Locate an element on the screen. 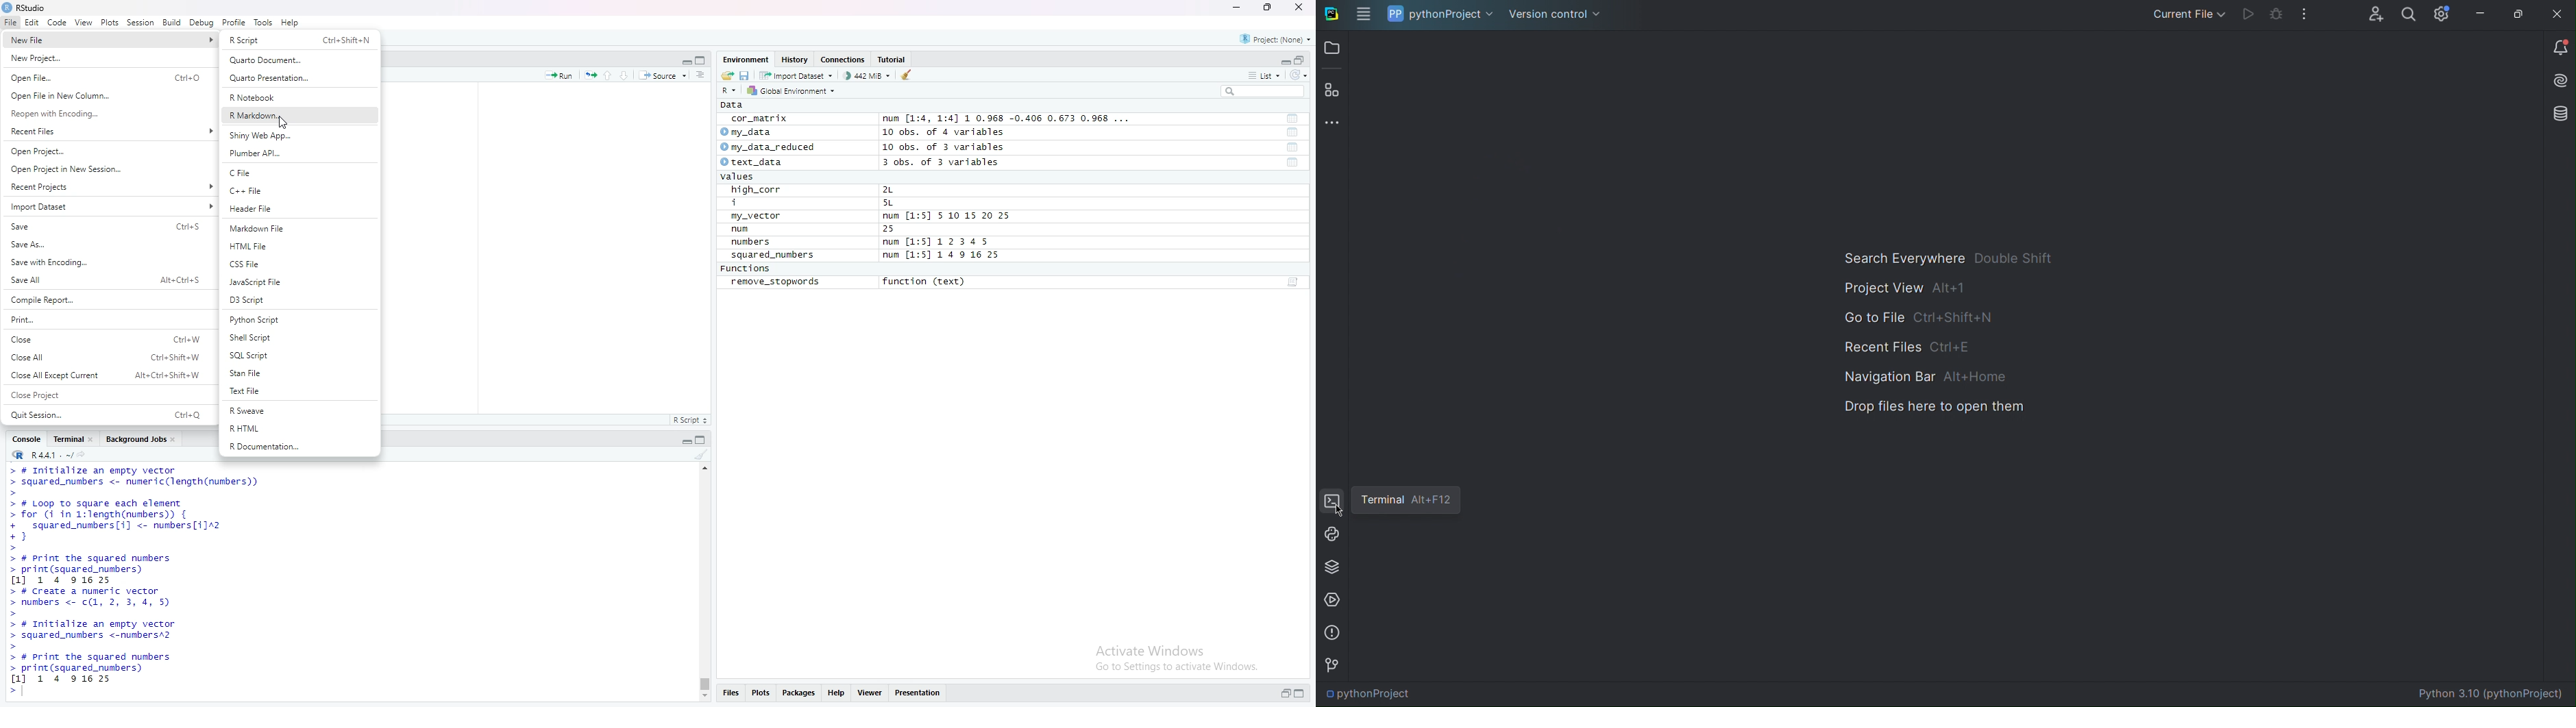 The width and height of the screenshot is (2576, 728). Close Ctrl+W is located at coordinates (106, 339).